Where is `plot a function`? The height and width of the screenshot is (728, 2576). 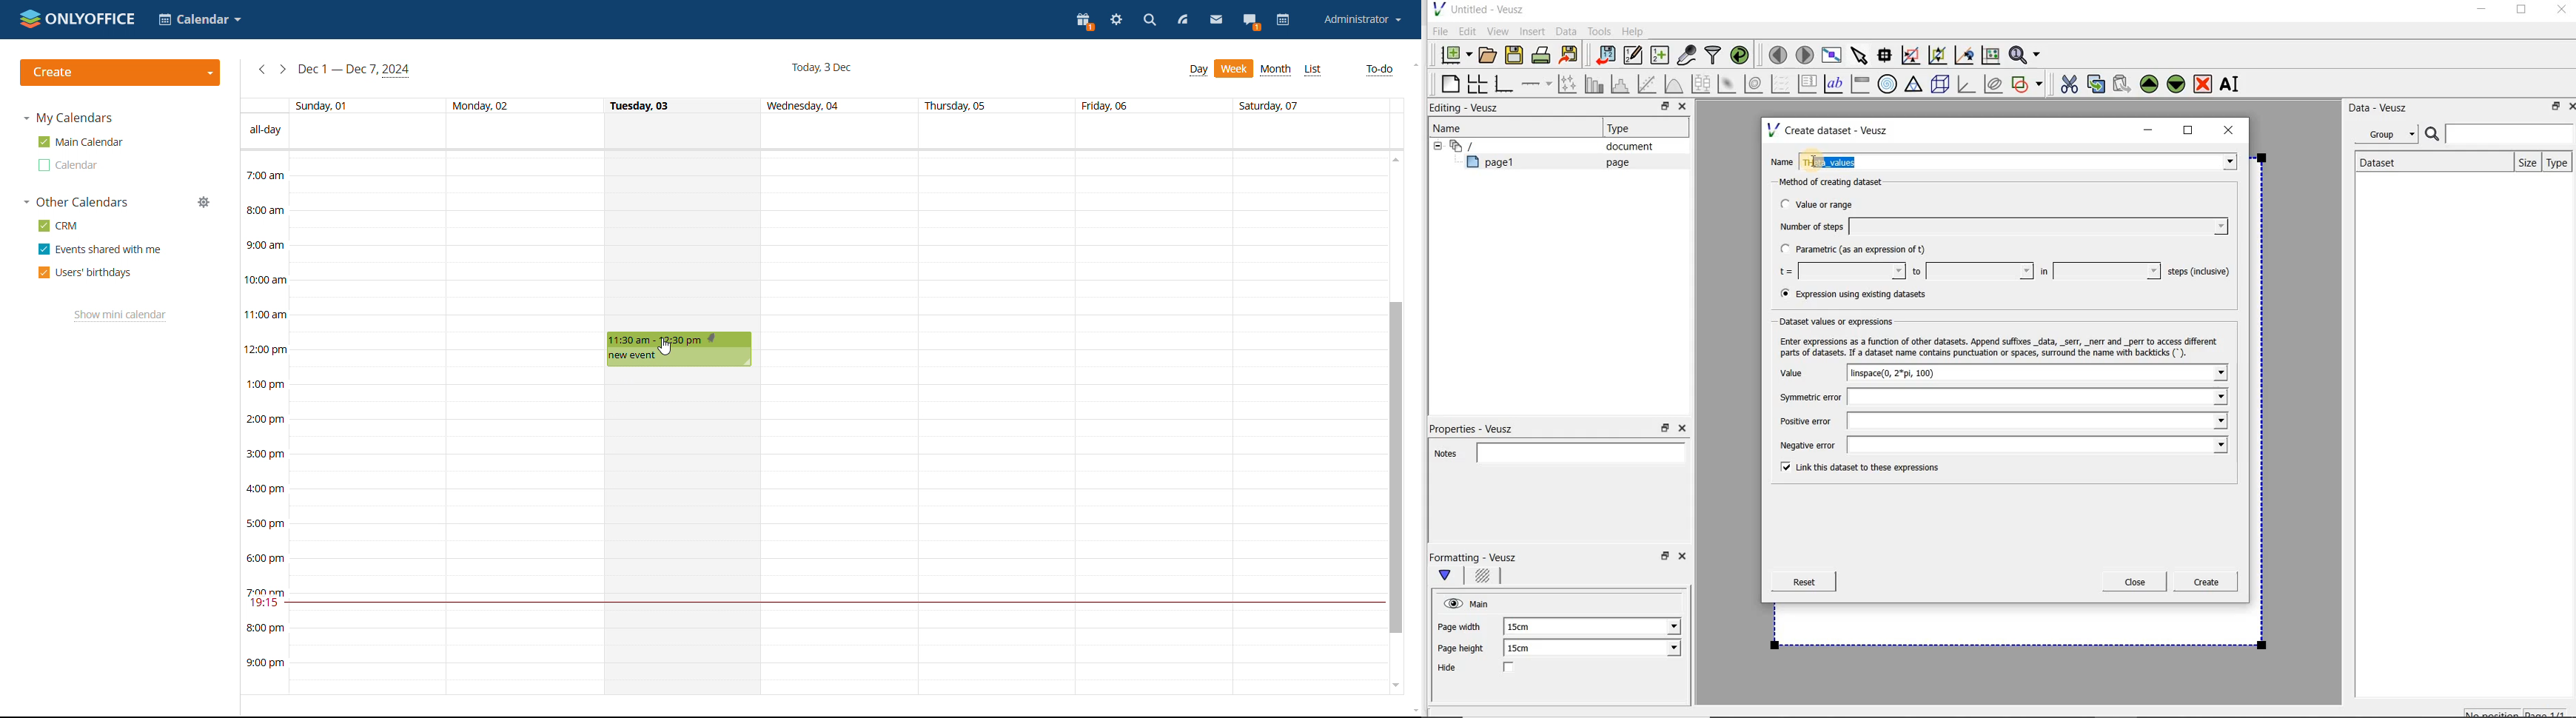 plot a function is located at coordinates (1673, 84).